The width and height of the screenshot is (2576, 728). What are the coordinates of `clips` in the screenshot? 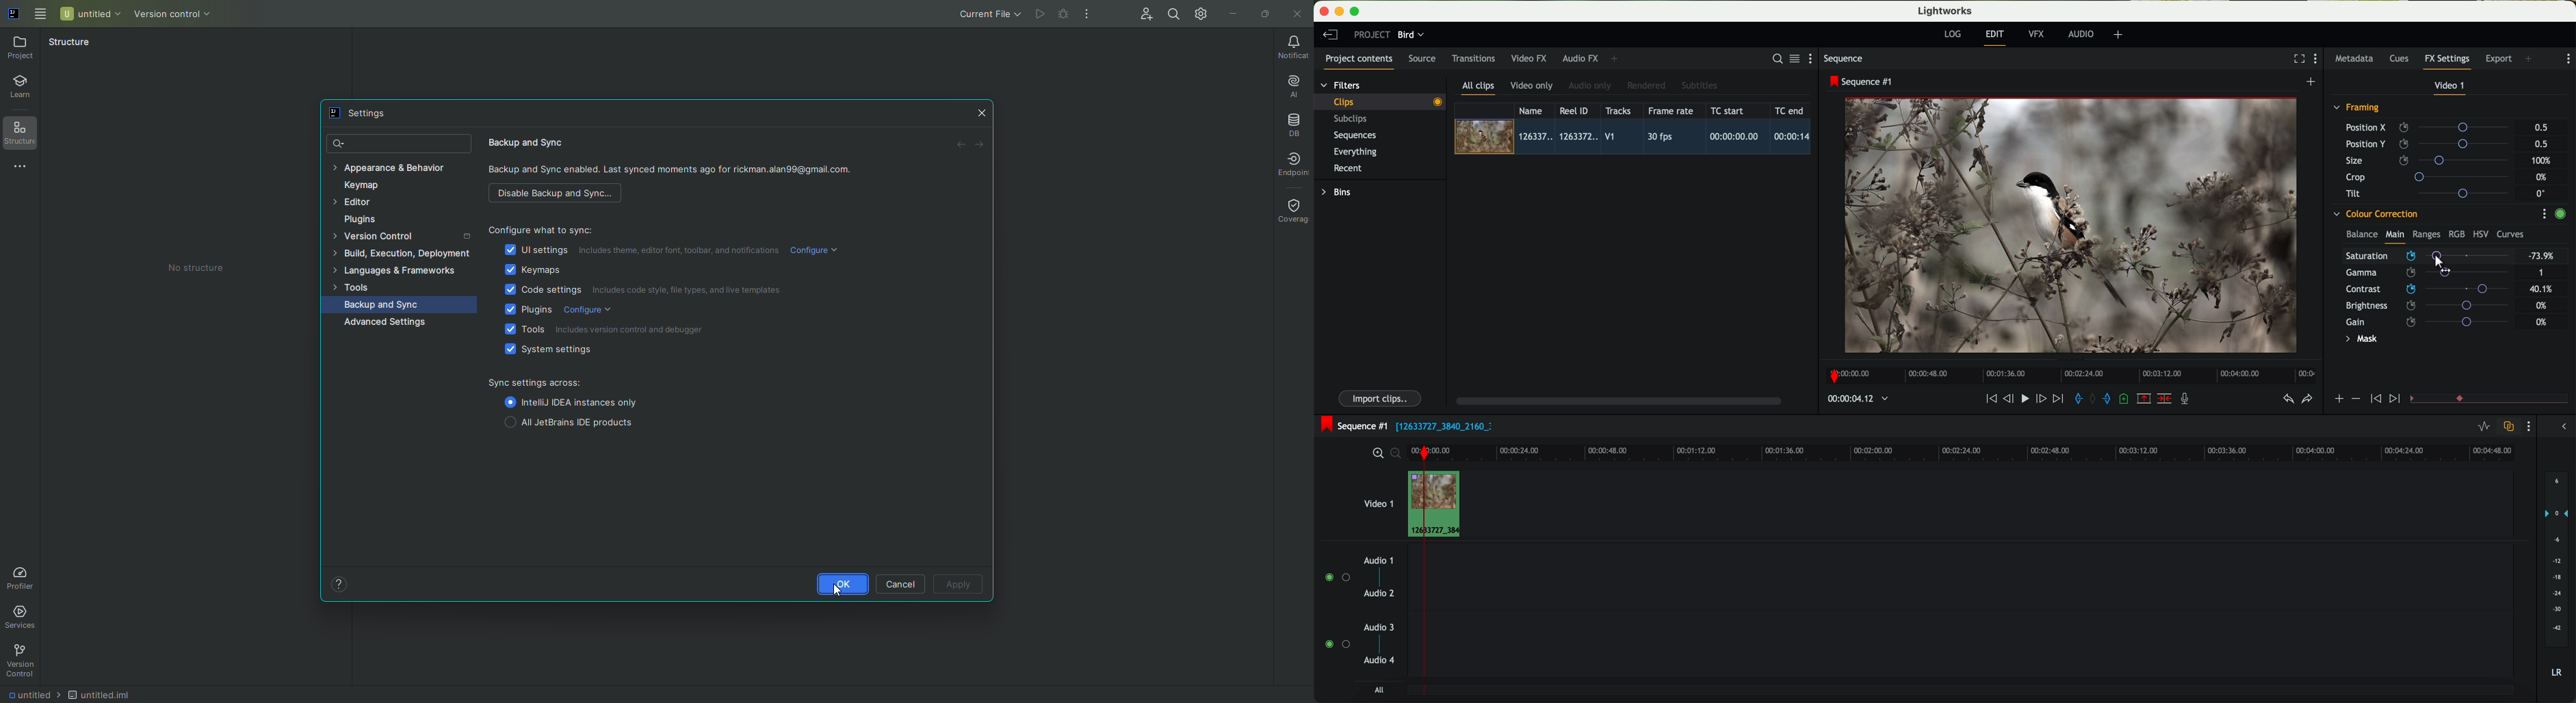 It's located at (1380, 101).